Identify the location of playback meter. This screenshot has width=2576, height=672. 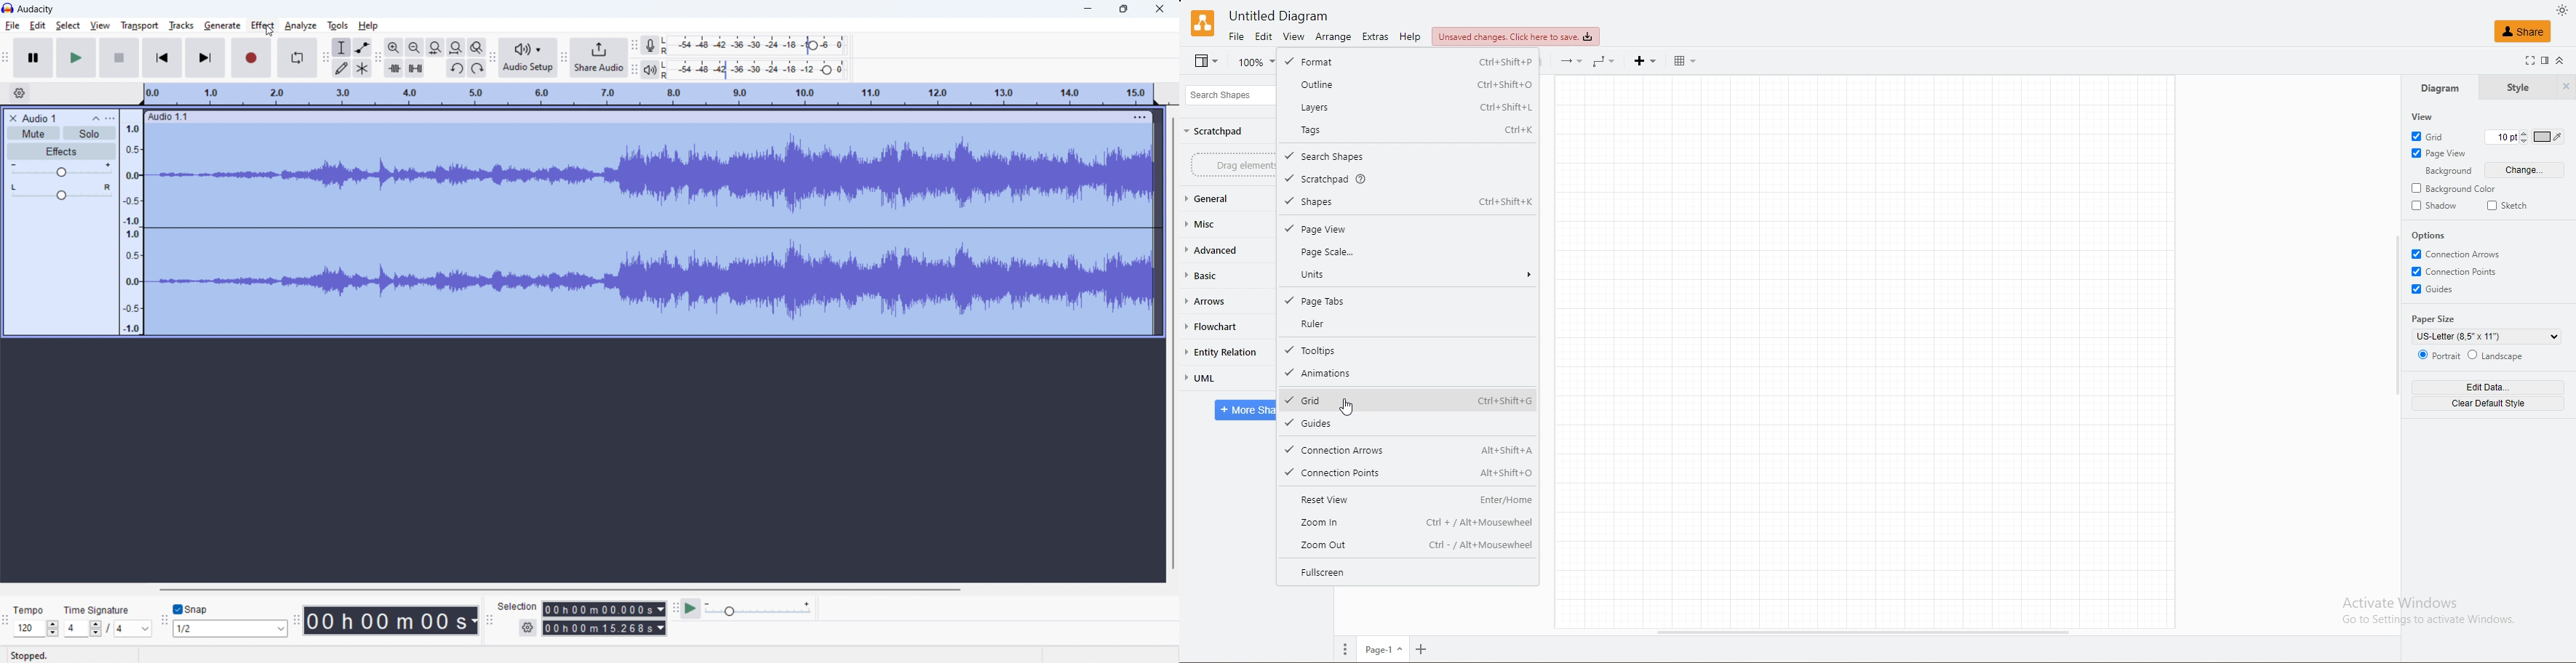
(655, 69).